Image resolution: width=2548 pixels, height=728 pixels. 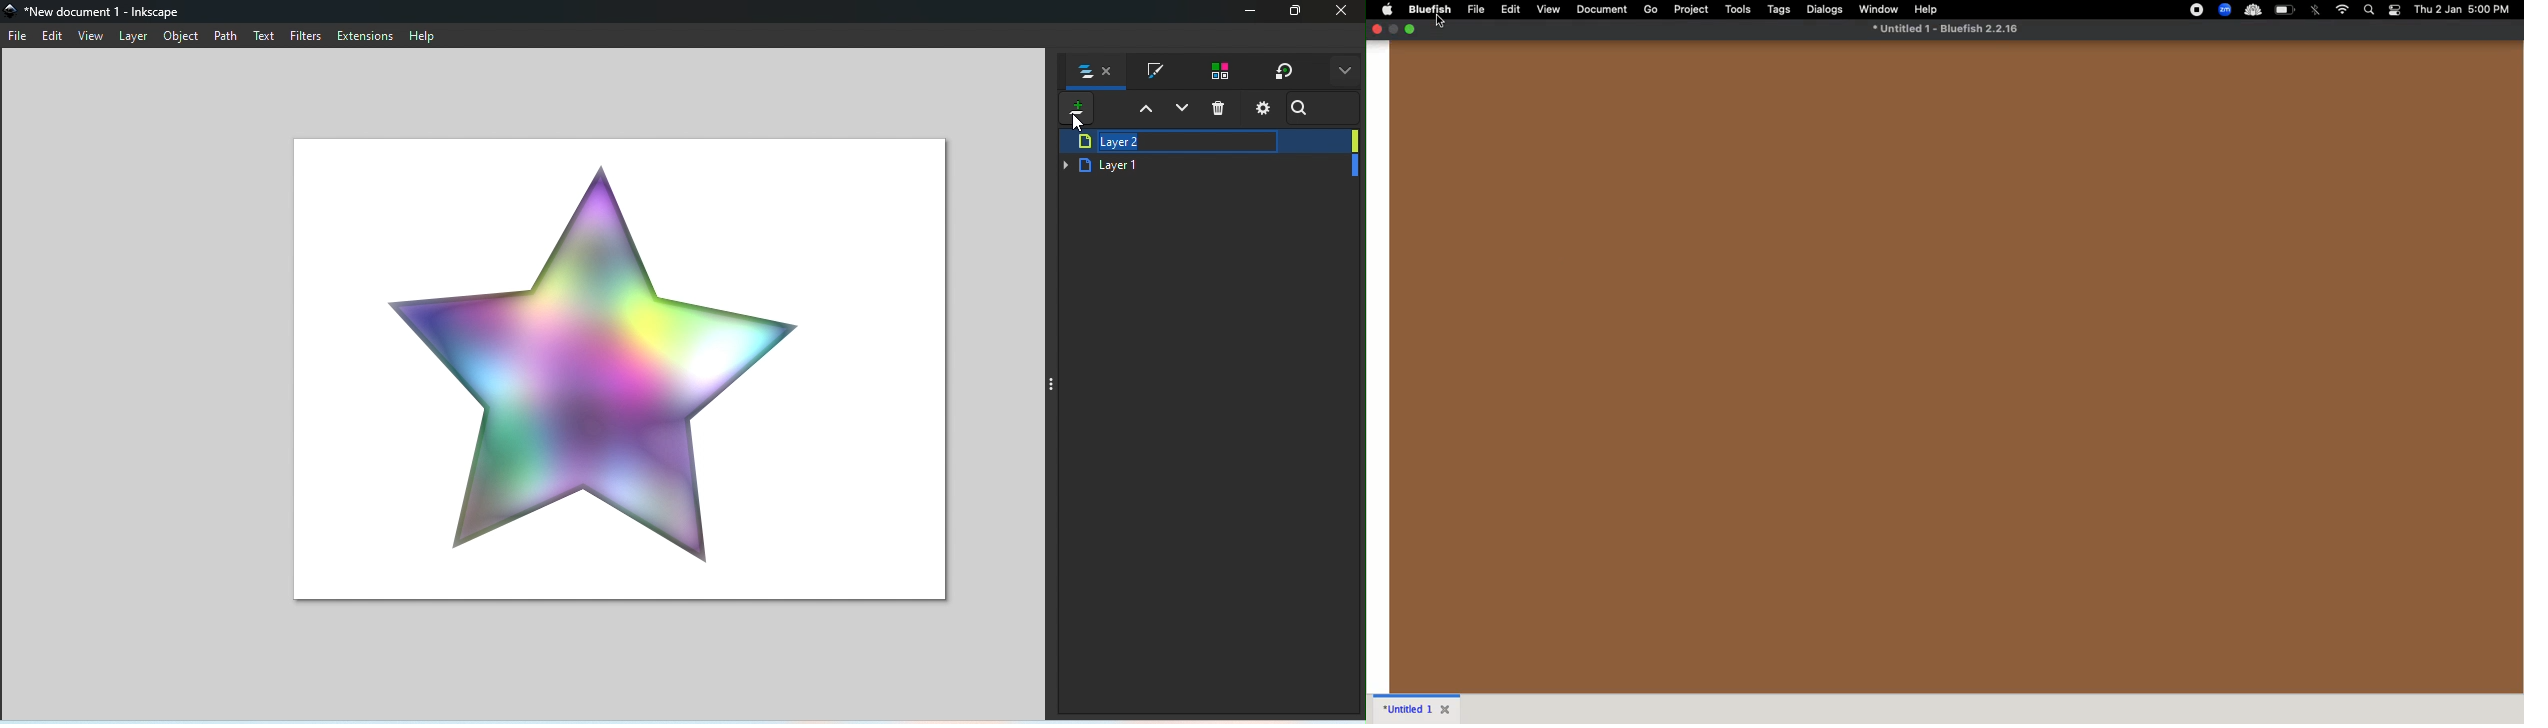 What do you see at coordinates (1284, 72) in the screenshot?
I see `Transform` at bounding box center [1284, 72].